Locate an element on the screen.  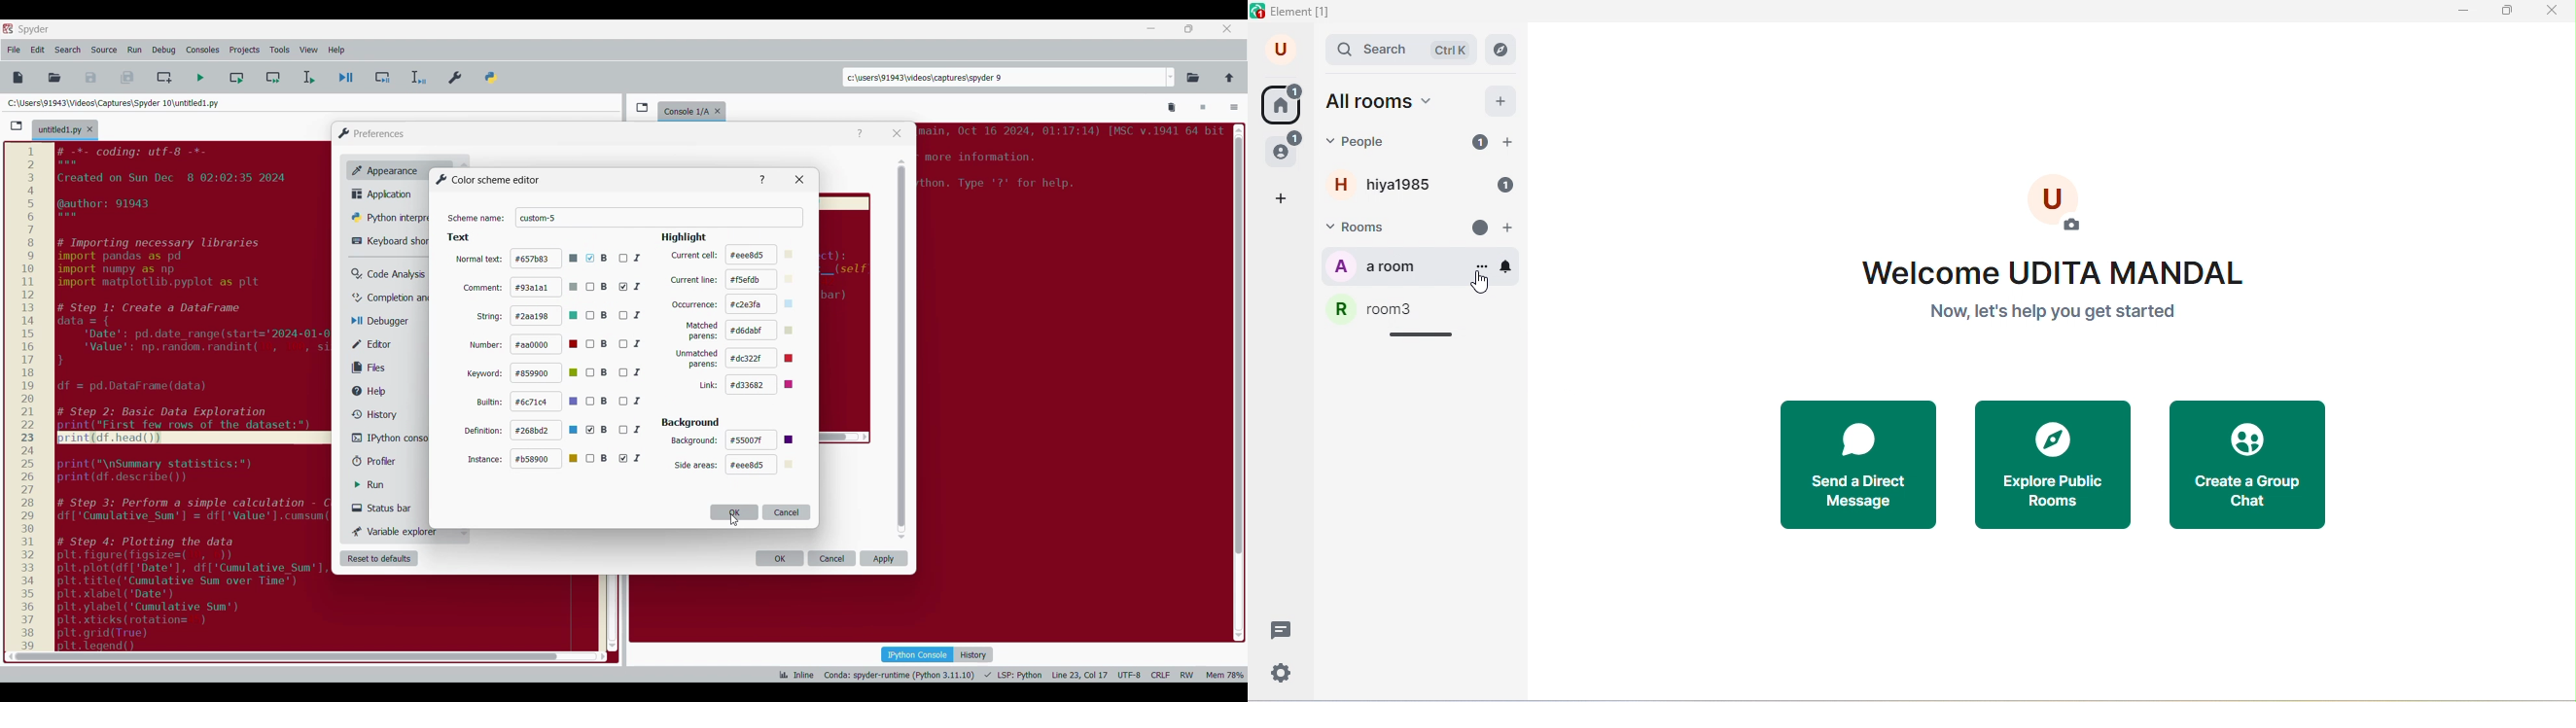
Run current cell and go to next one is located at coordinates (273, 77).